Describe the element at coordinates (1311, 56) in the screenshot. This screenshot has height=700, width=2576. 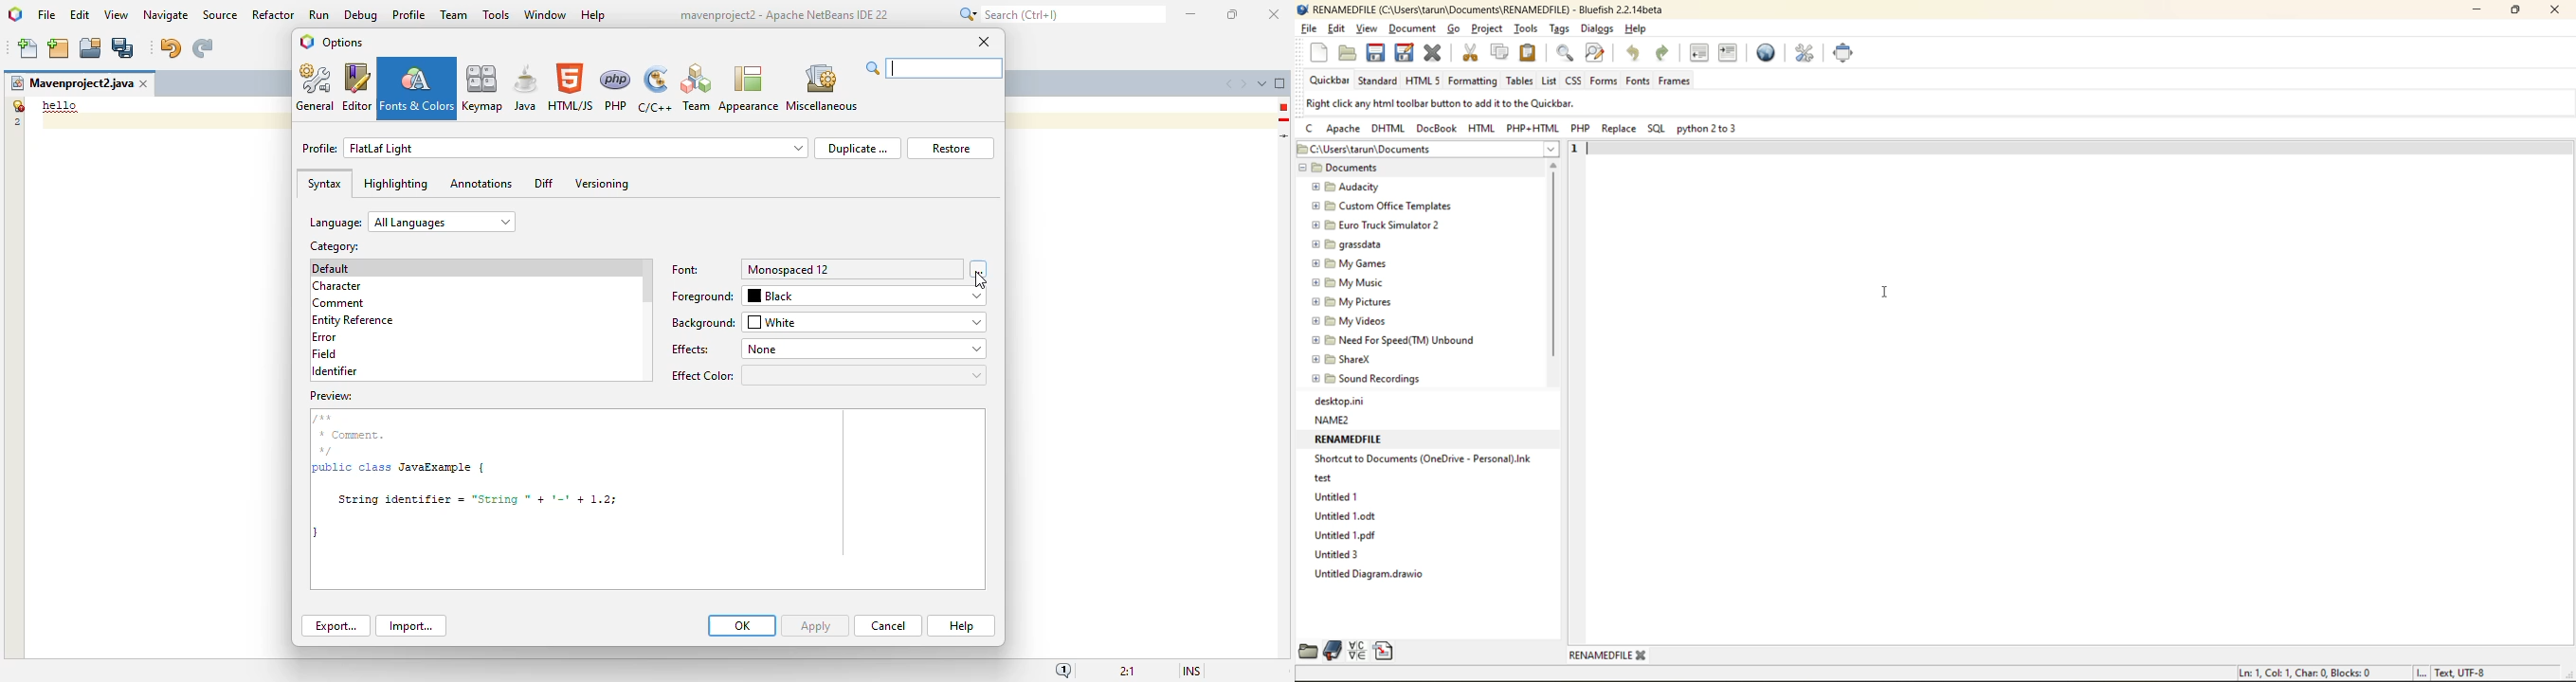
I see `new` at that location.